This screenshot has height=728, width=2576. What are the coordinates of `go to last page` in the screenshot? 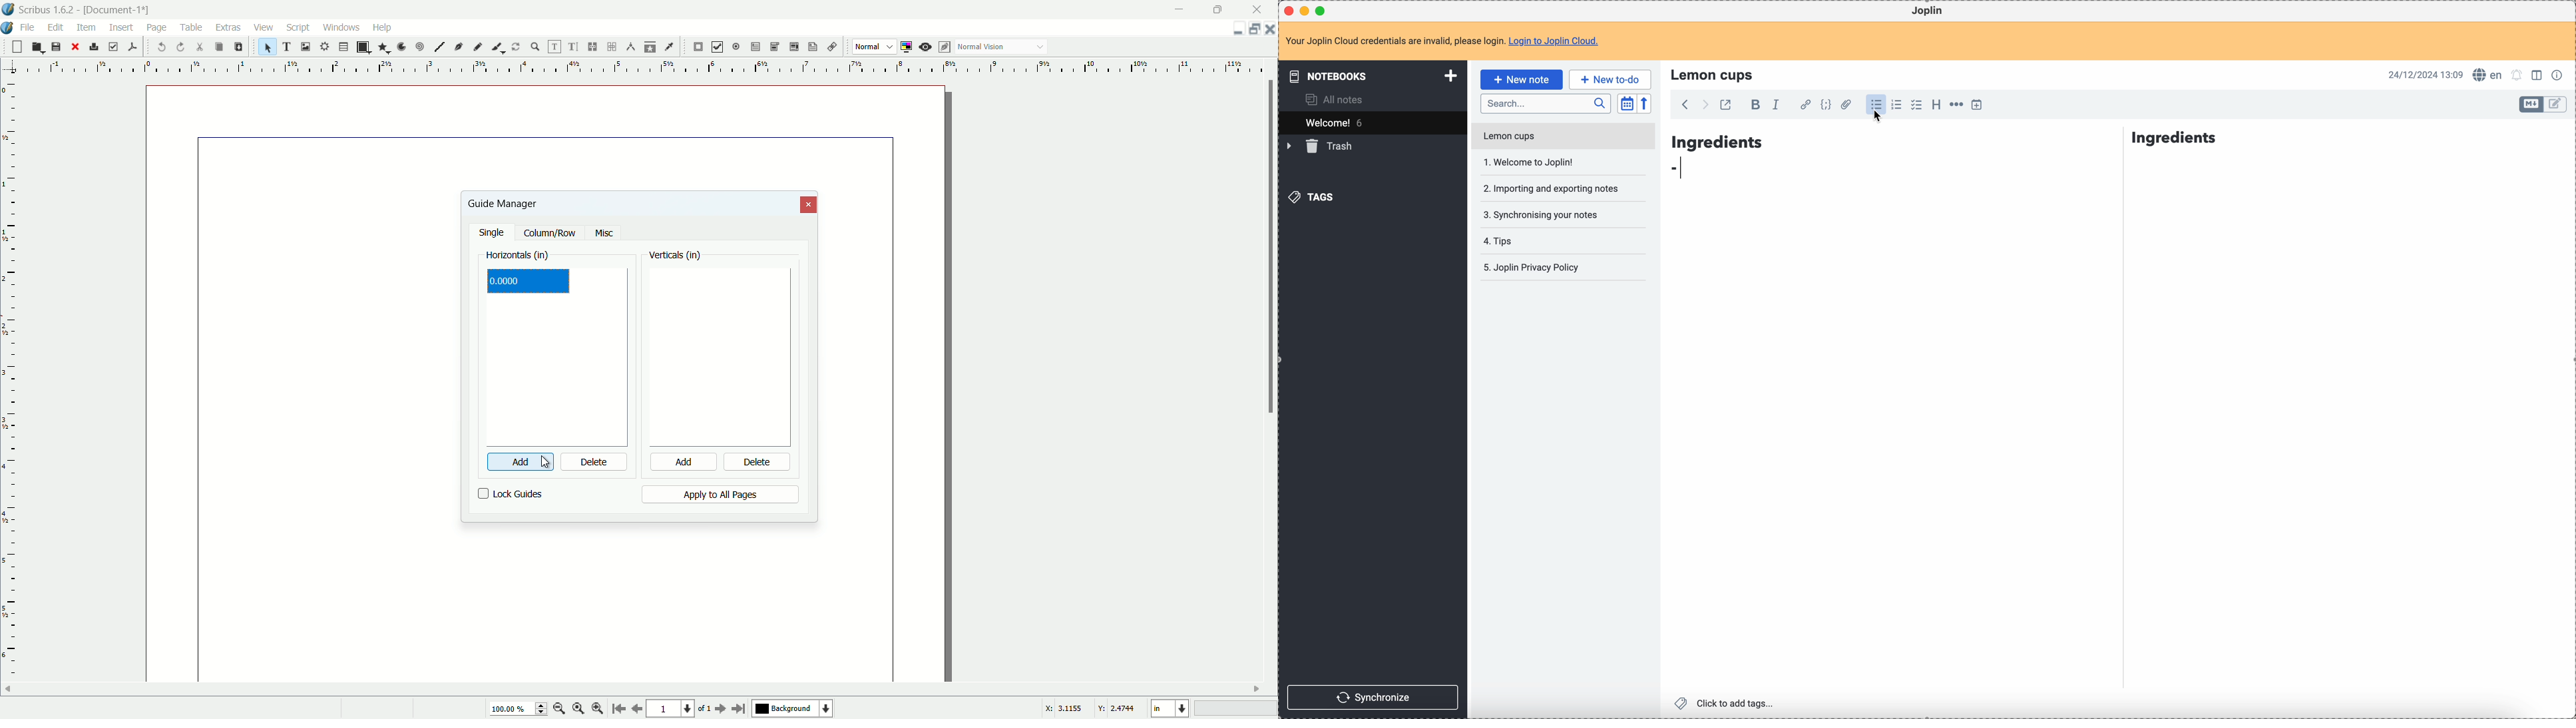 It's located at (740, 708).